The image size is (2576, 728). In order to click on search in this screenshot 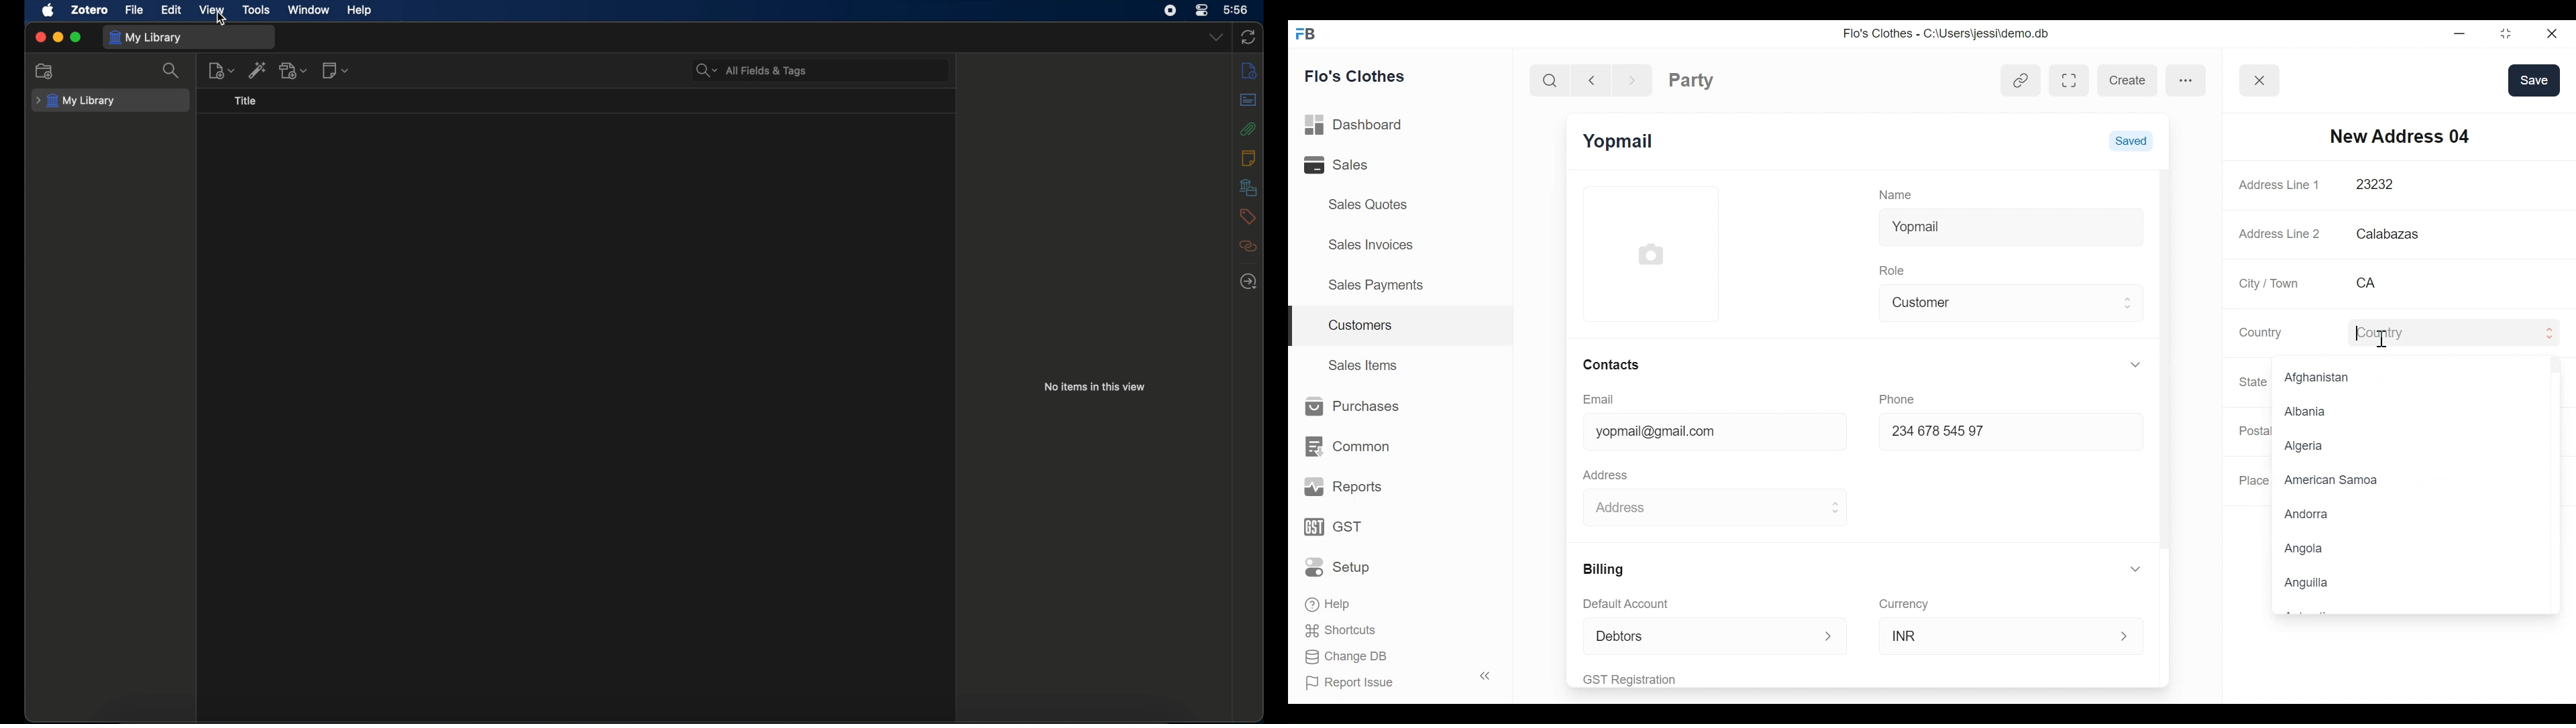, I will do `click(172, 71)`.